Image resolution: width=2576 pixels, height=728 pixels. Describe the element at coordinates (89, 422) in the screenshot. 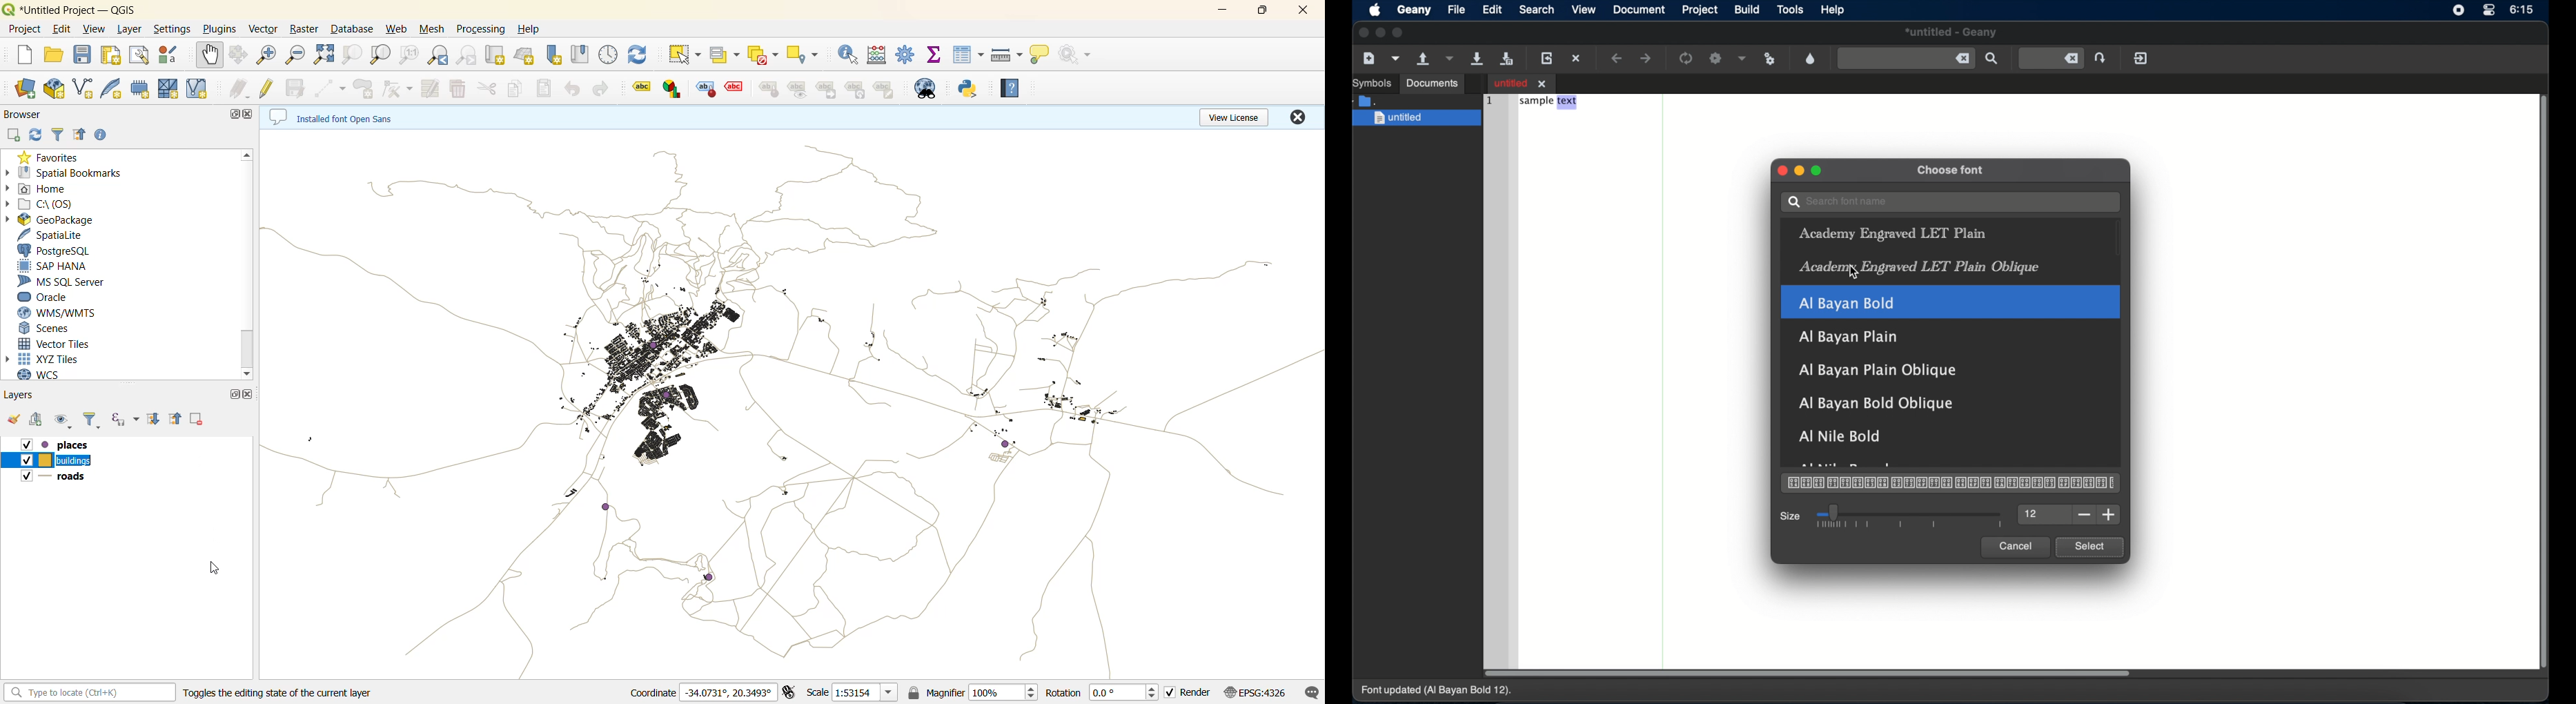

I see `filter` at that location.